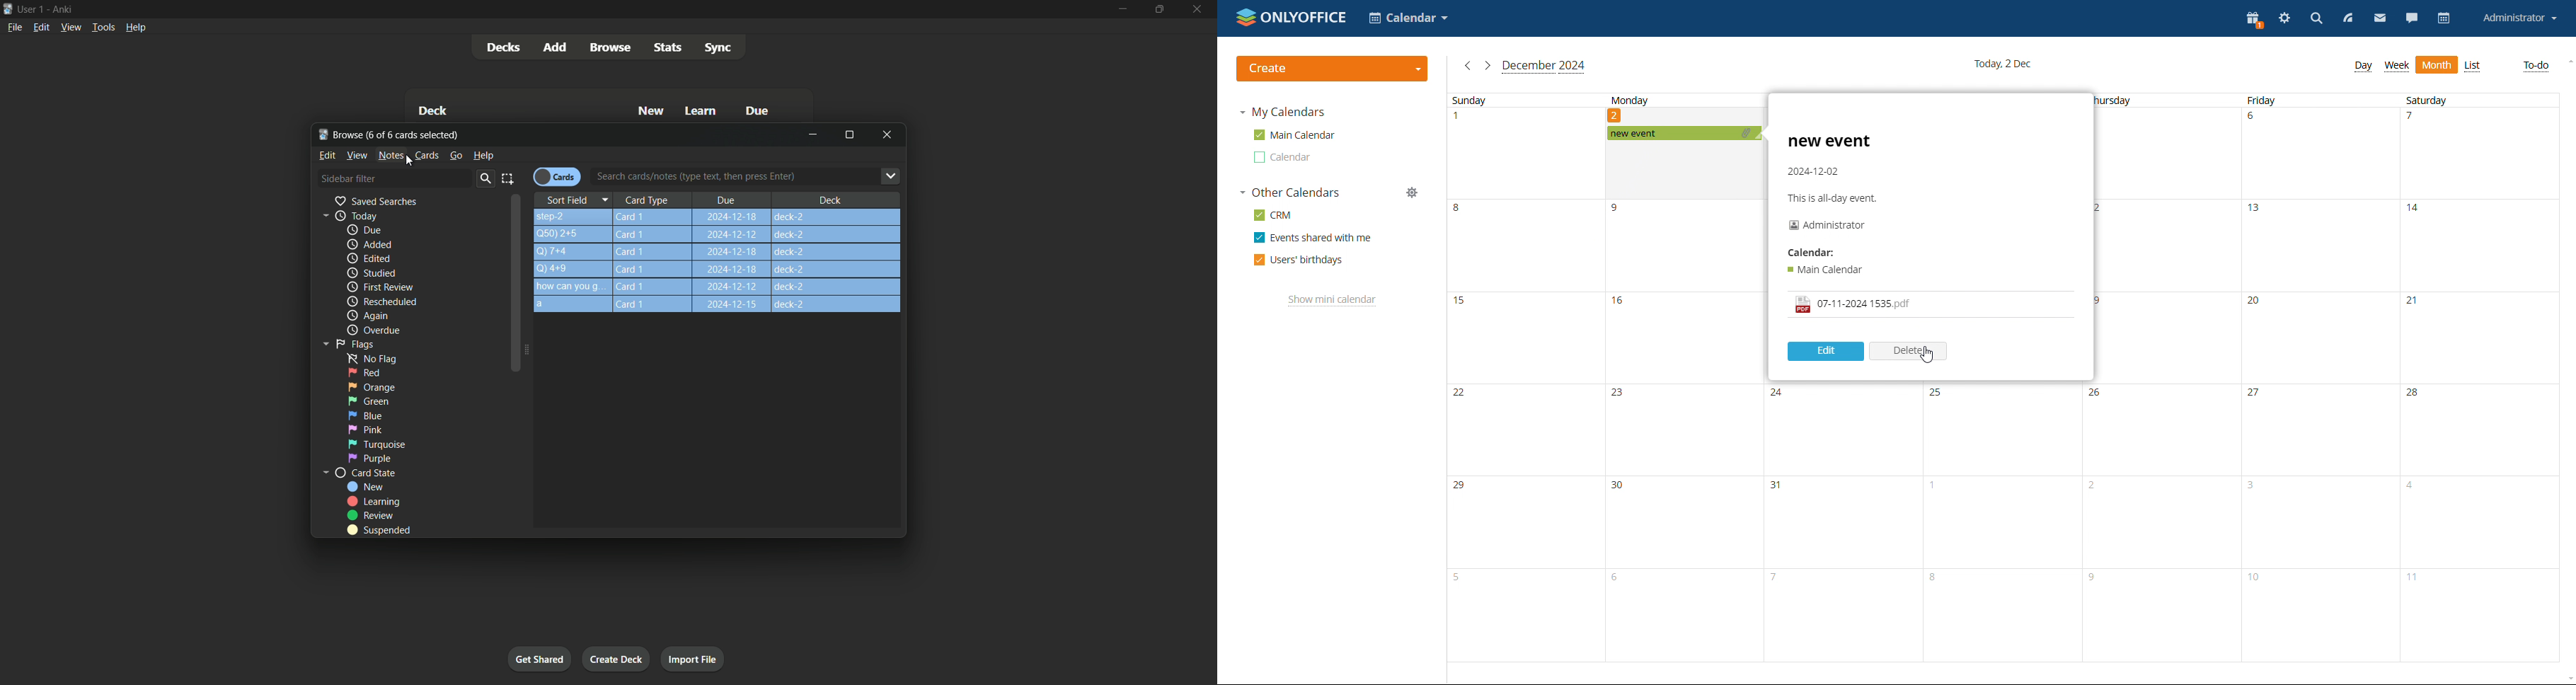 This screenshot has height=700, width=2576. Describe the element at coordinates (577, 199) in the screenshot. I see `Sort Field` at that location.